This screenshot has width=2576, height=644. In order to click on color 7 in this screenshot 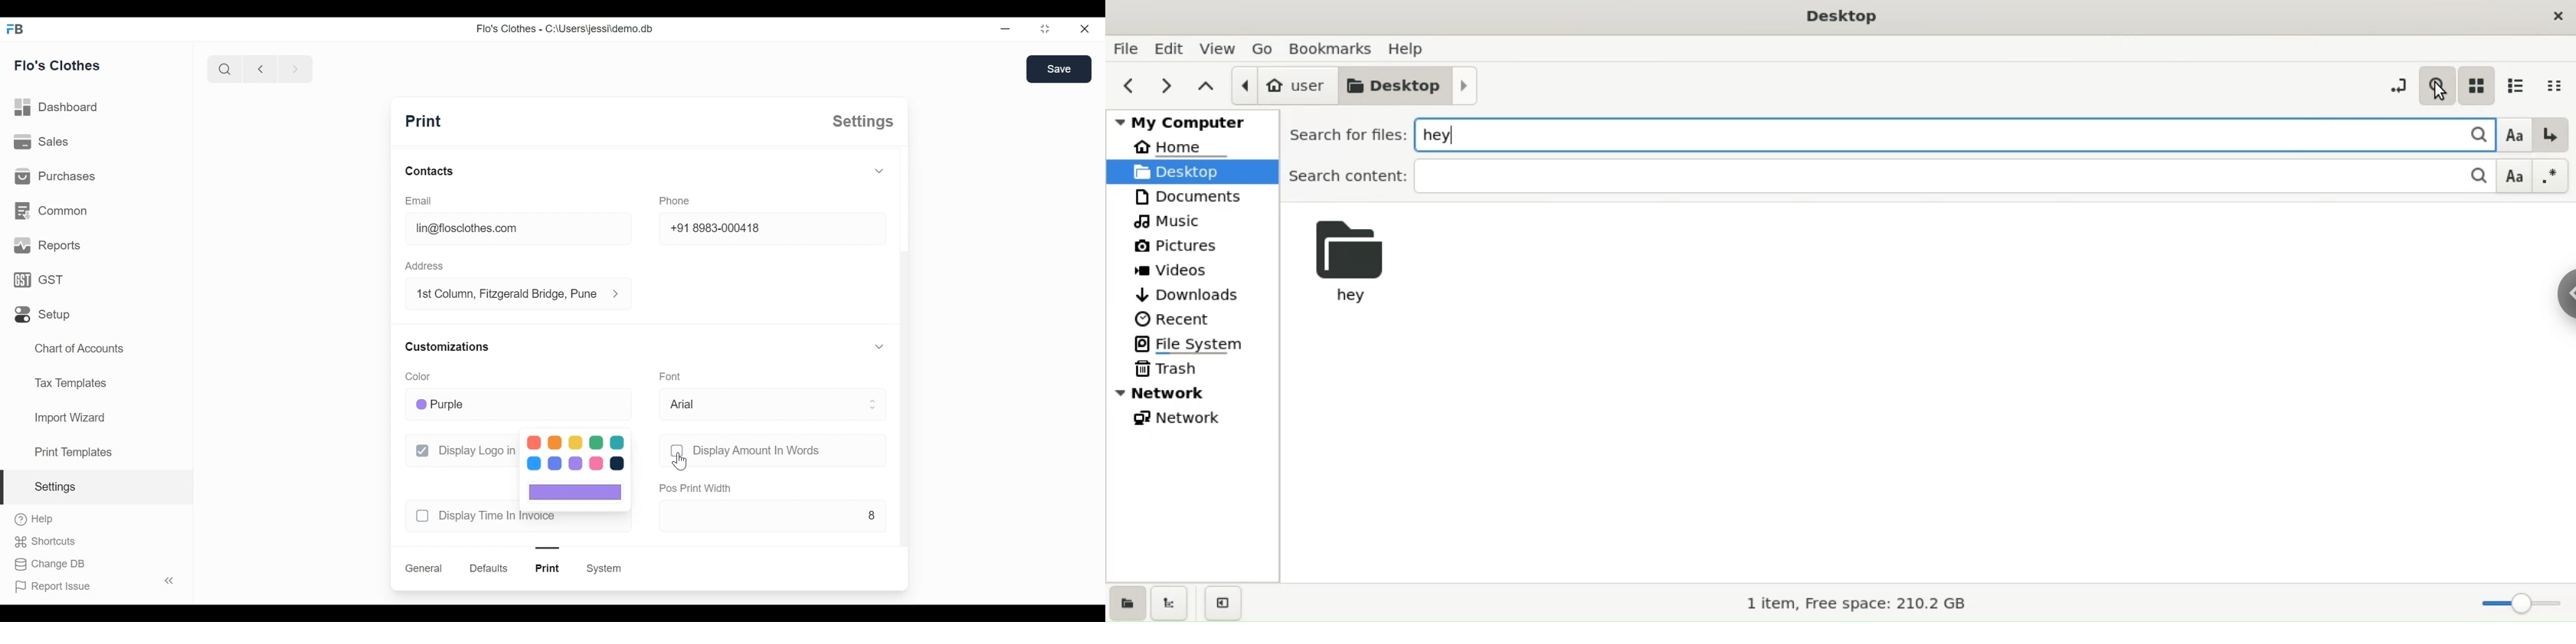, I will do `click(555, 464)`.